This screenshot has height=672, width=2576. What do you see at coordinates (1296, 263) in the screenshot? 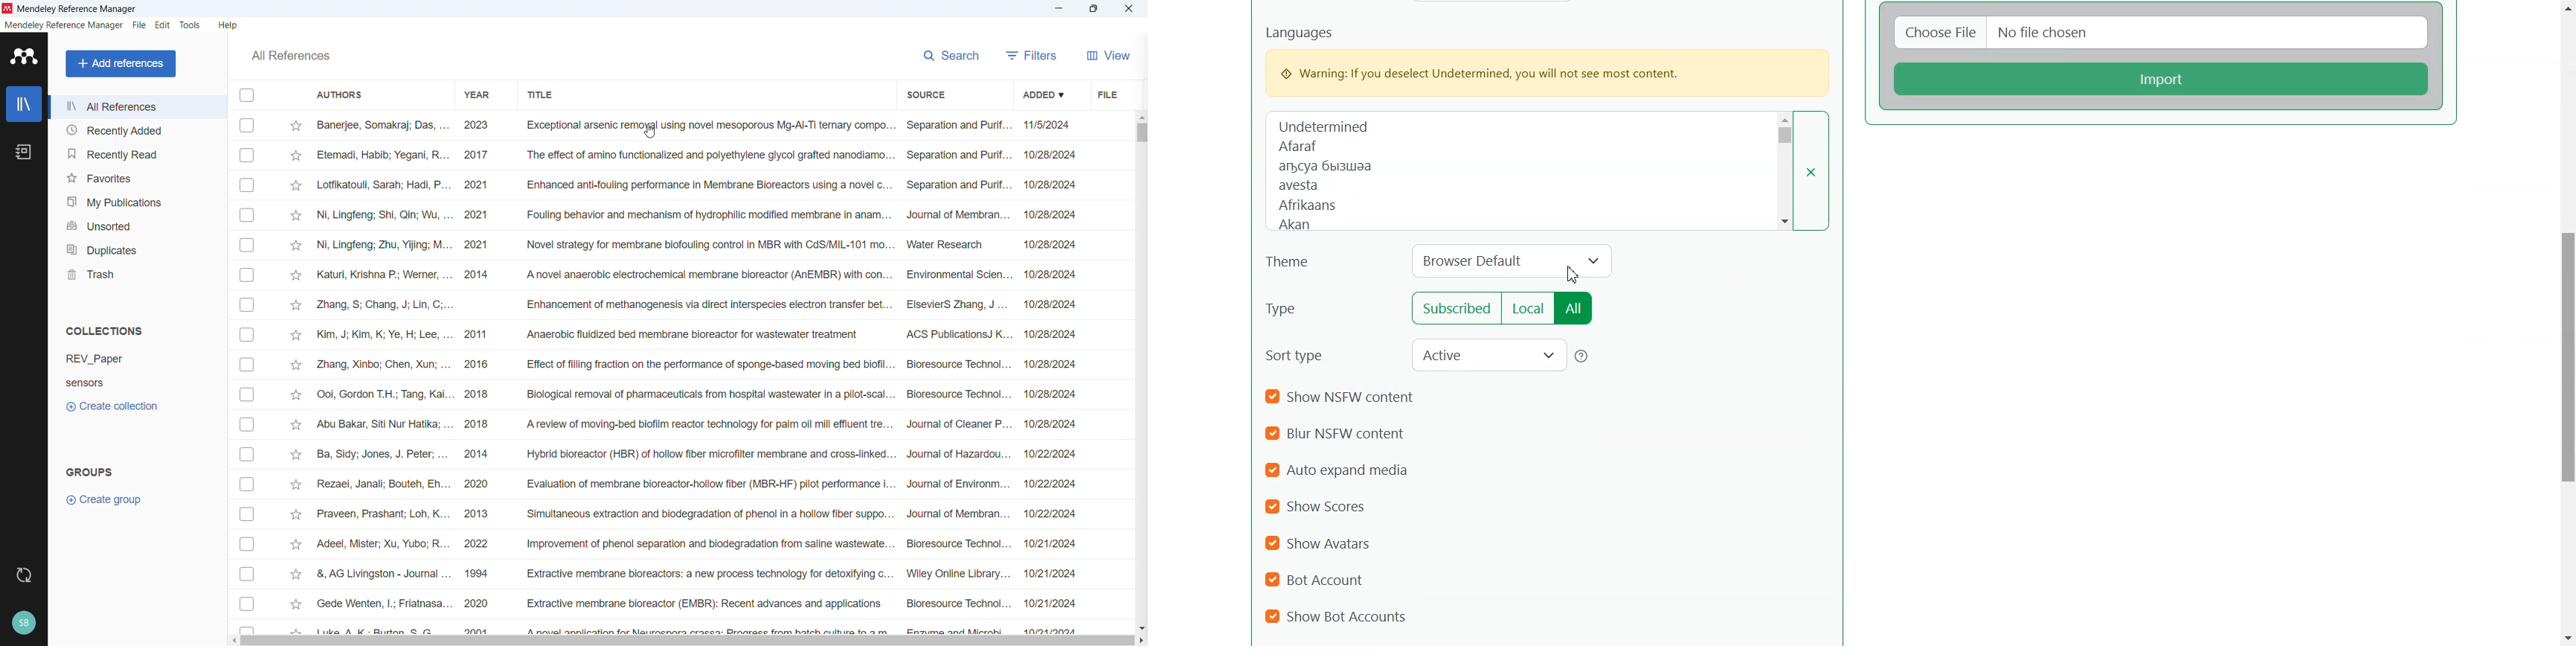
I see `Theme ` at bounding box center [1296, 263].